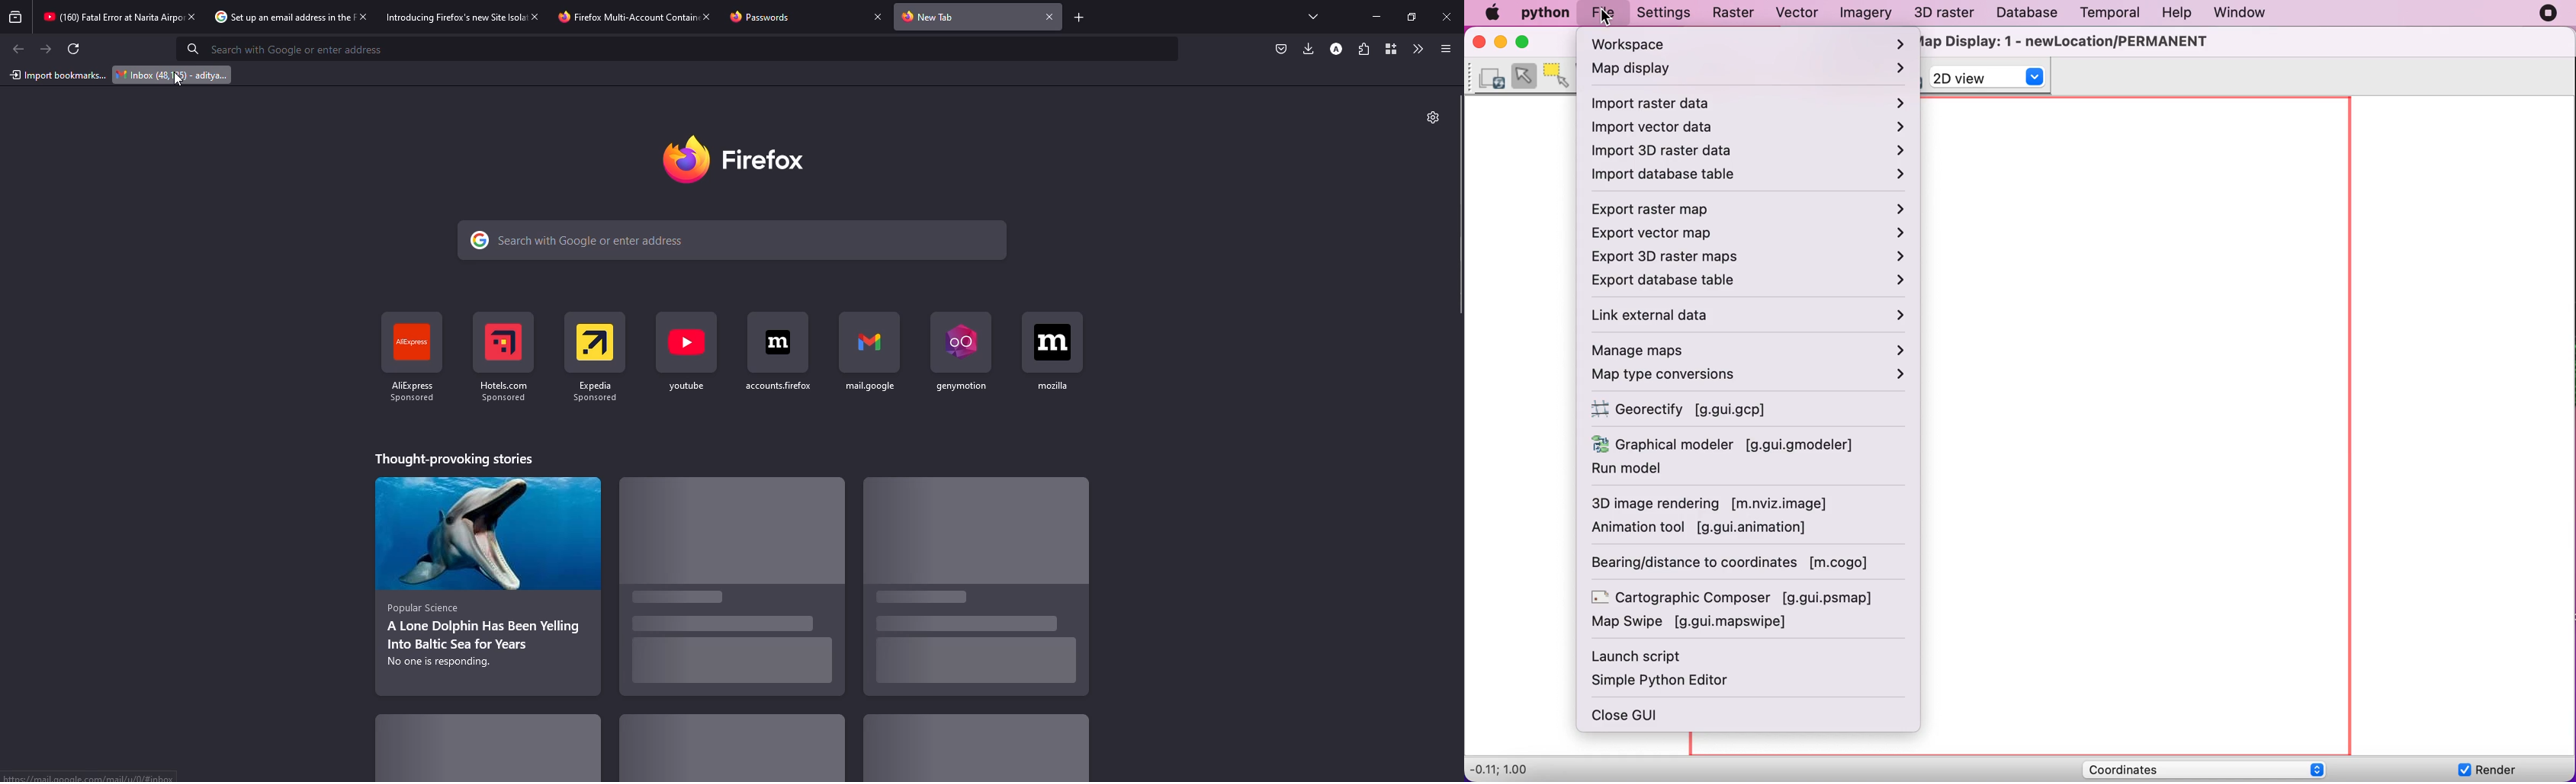  I want to click on refresh, so click(75, 49).